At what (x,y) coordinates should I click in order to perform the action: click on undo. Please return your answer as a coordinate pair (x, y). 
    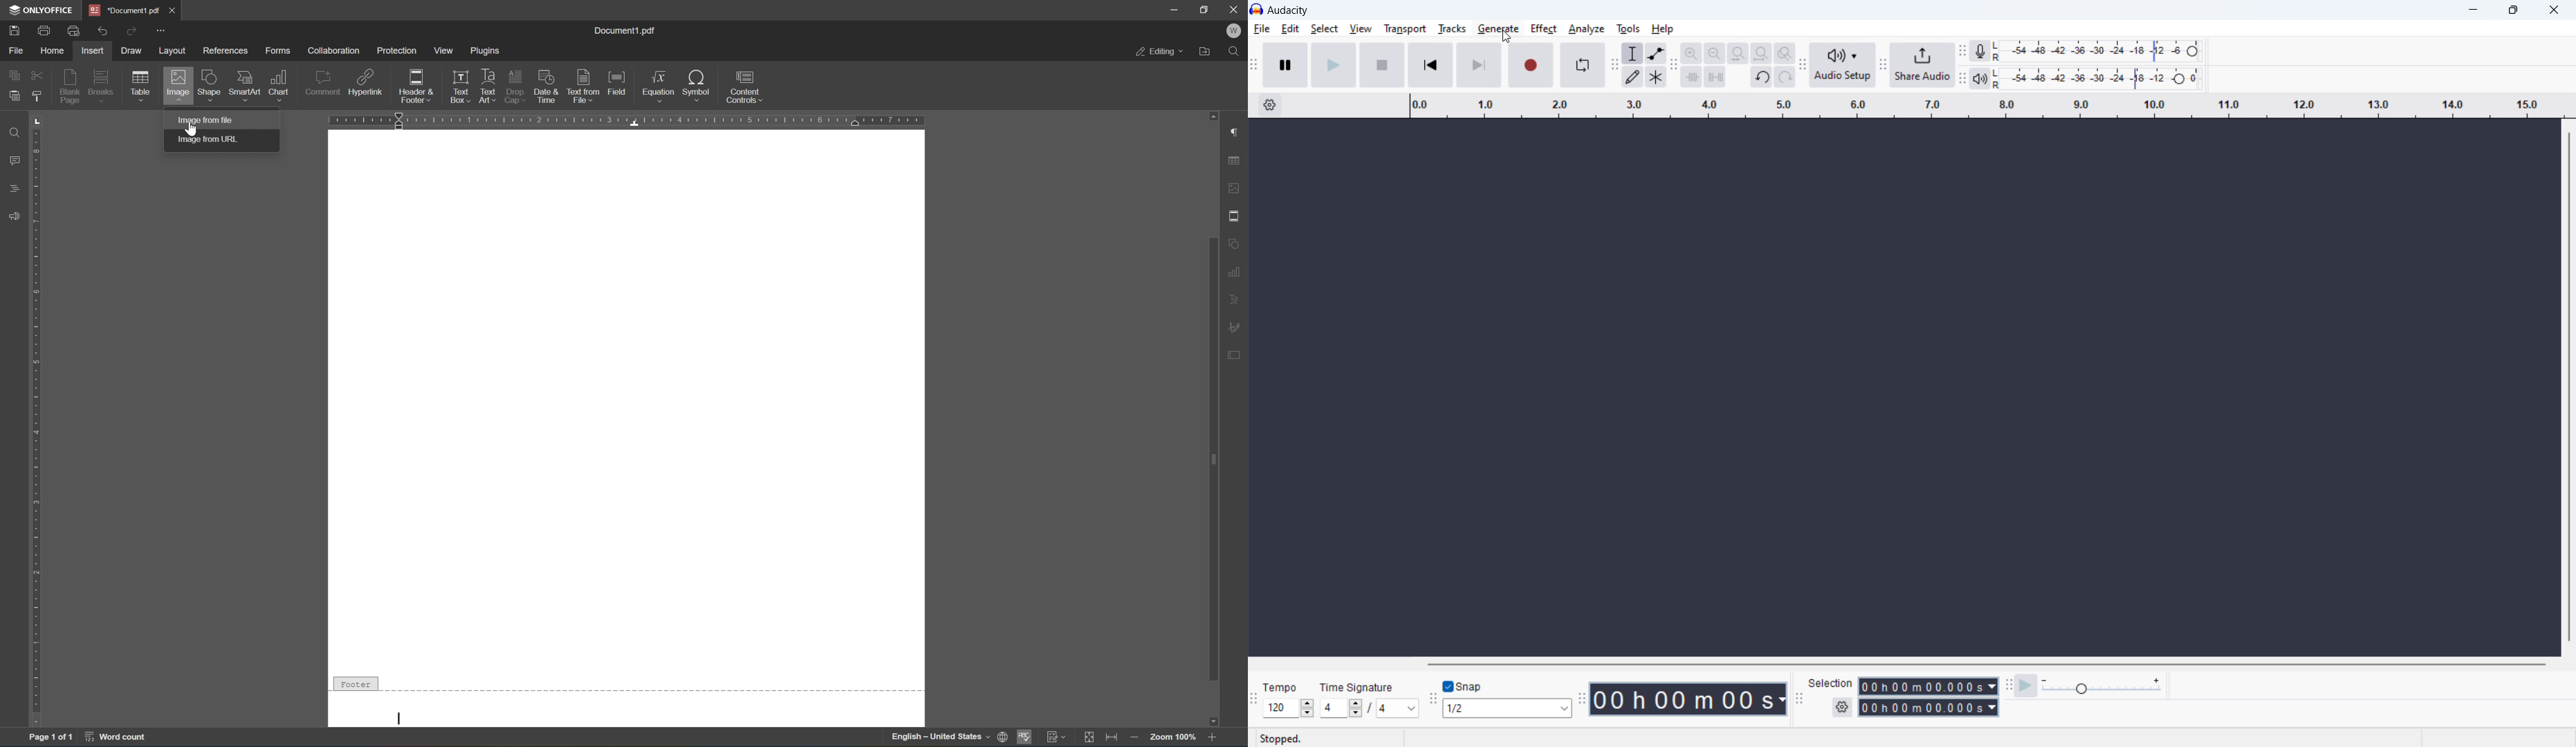
    Looking at the image, I should click on (99, 31).